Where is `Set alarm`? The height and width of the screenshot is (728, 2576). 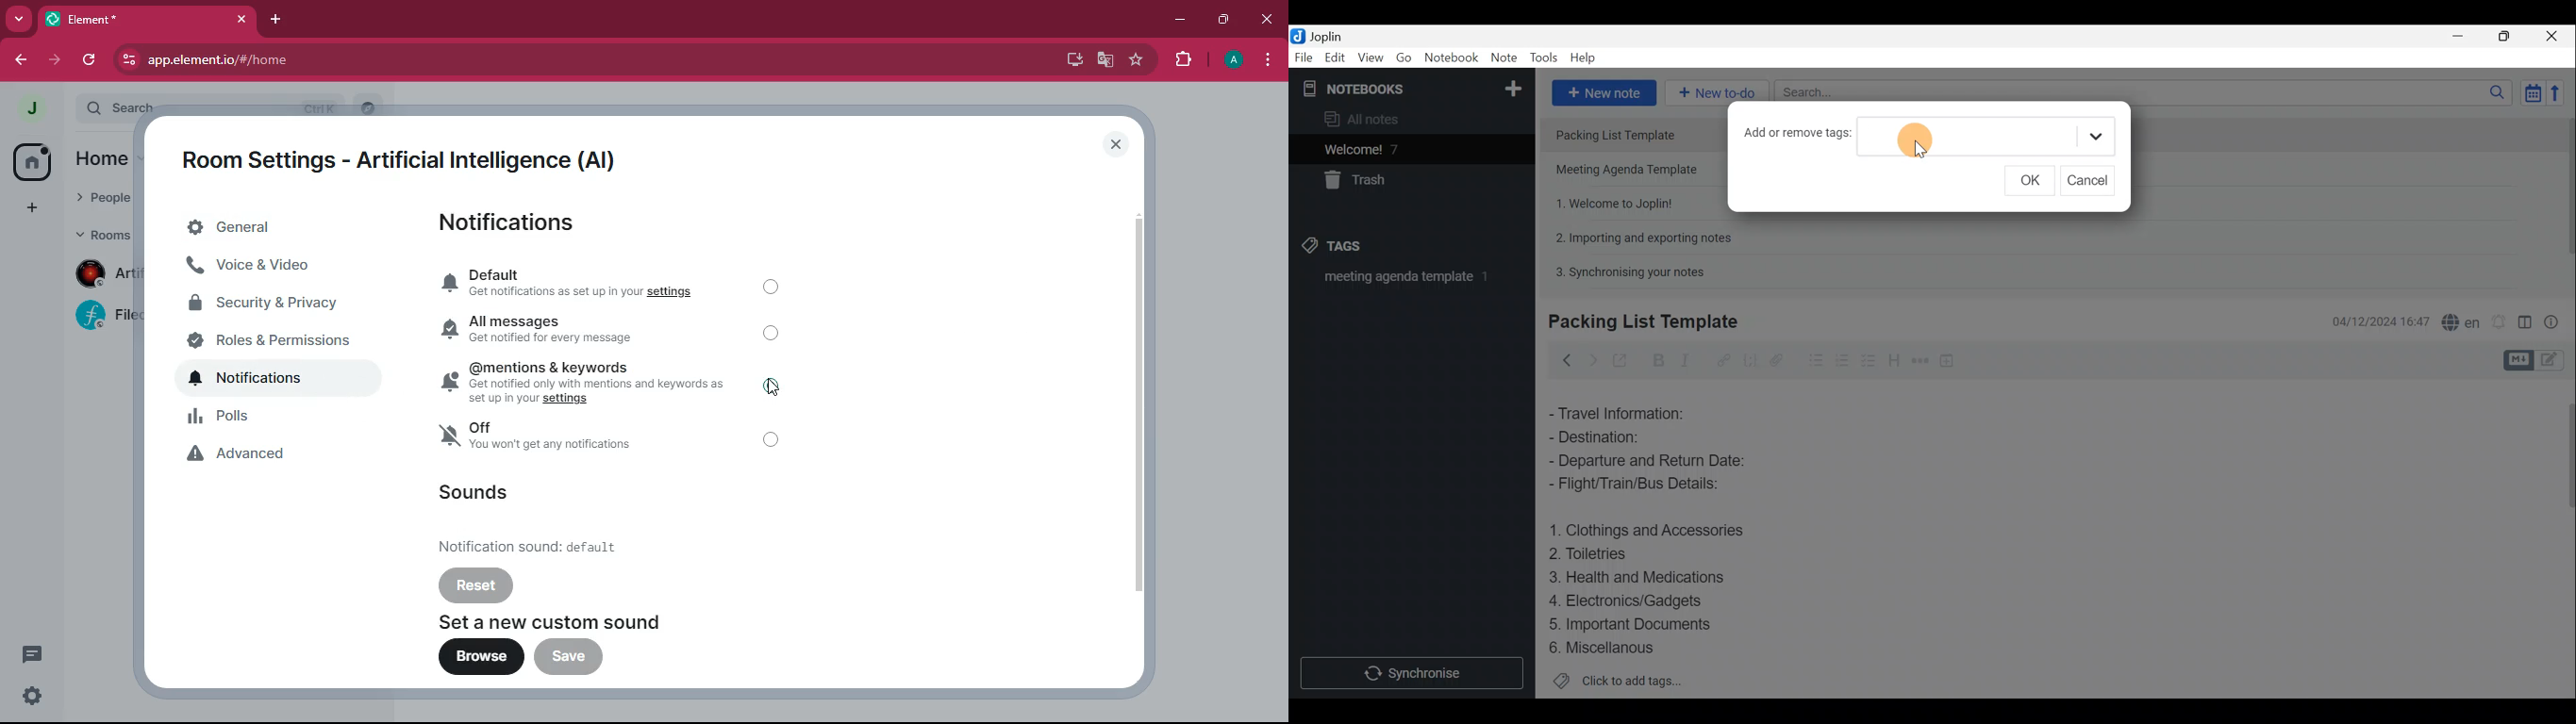 Set alarm is located at coordinates (2499, 318).